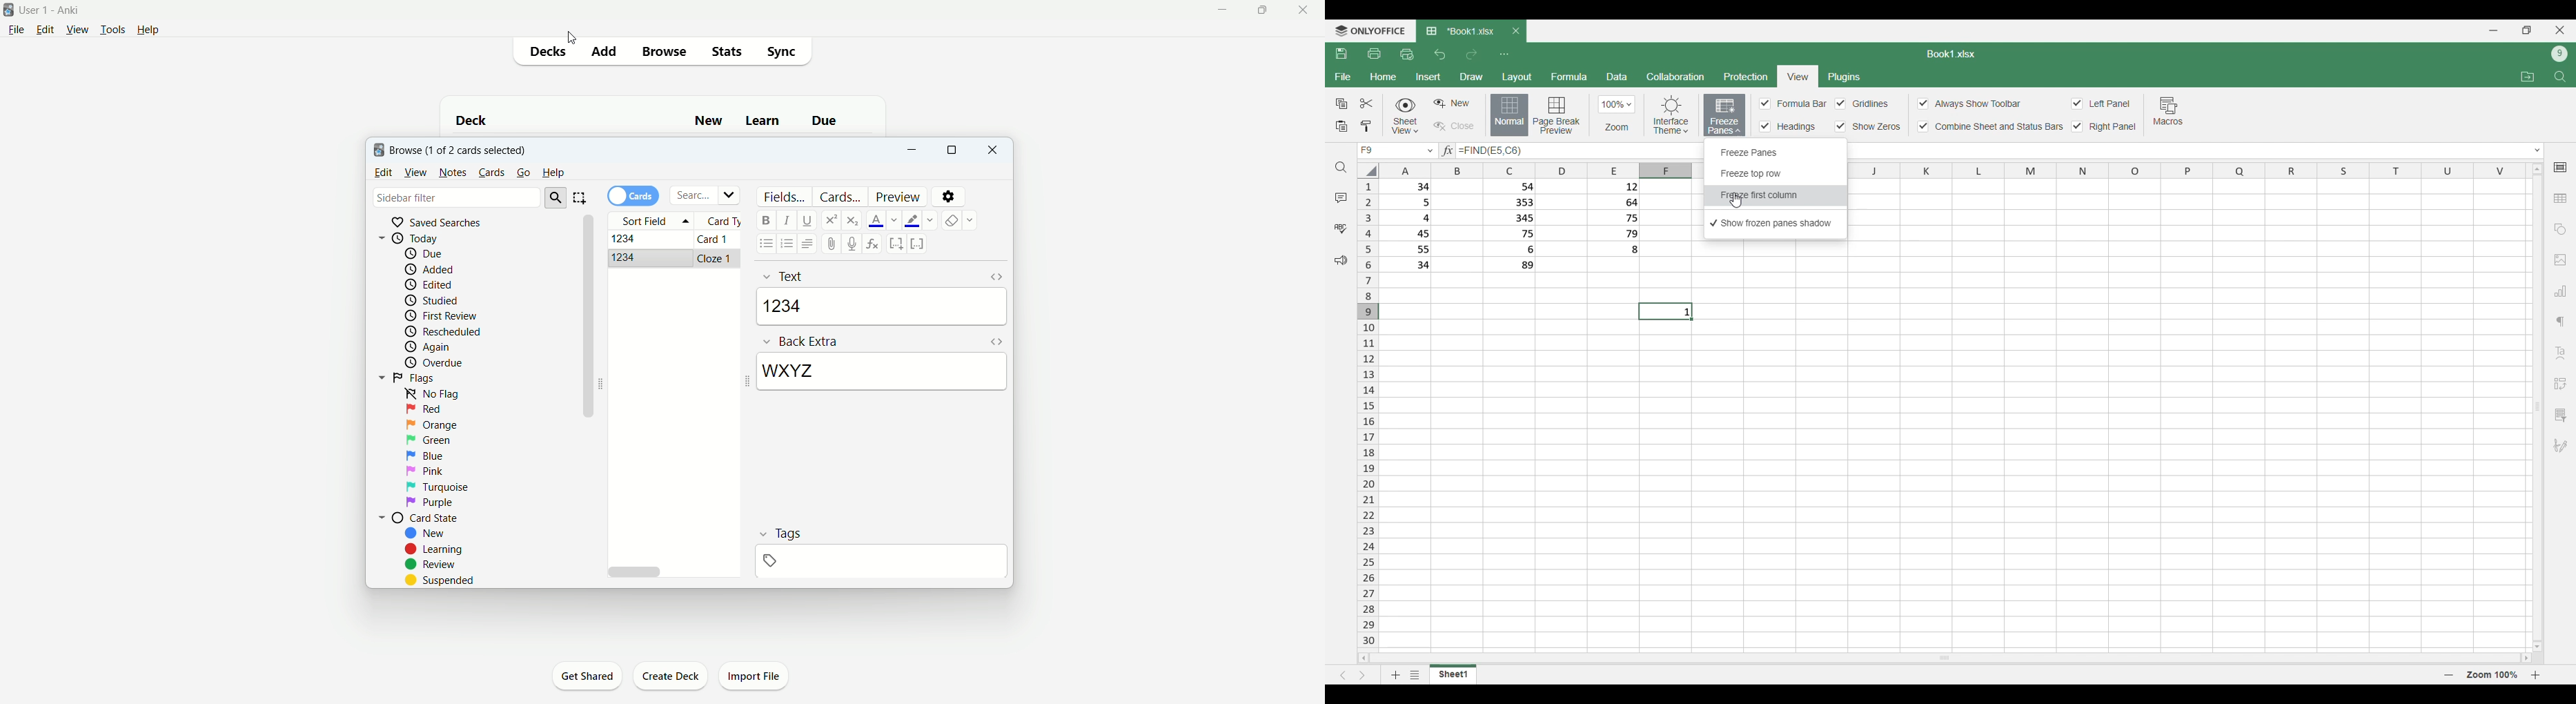 Image resolution: width=2576 pixels, height=728 pixels. I want to click on card type, so click(719, 219).